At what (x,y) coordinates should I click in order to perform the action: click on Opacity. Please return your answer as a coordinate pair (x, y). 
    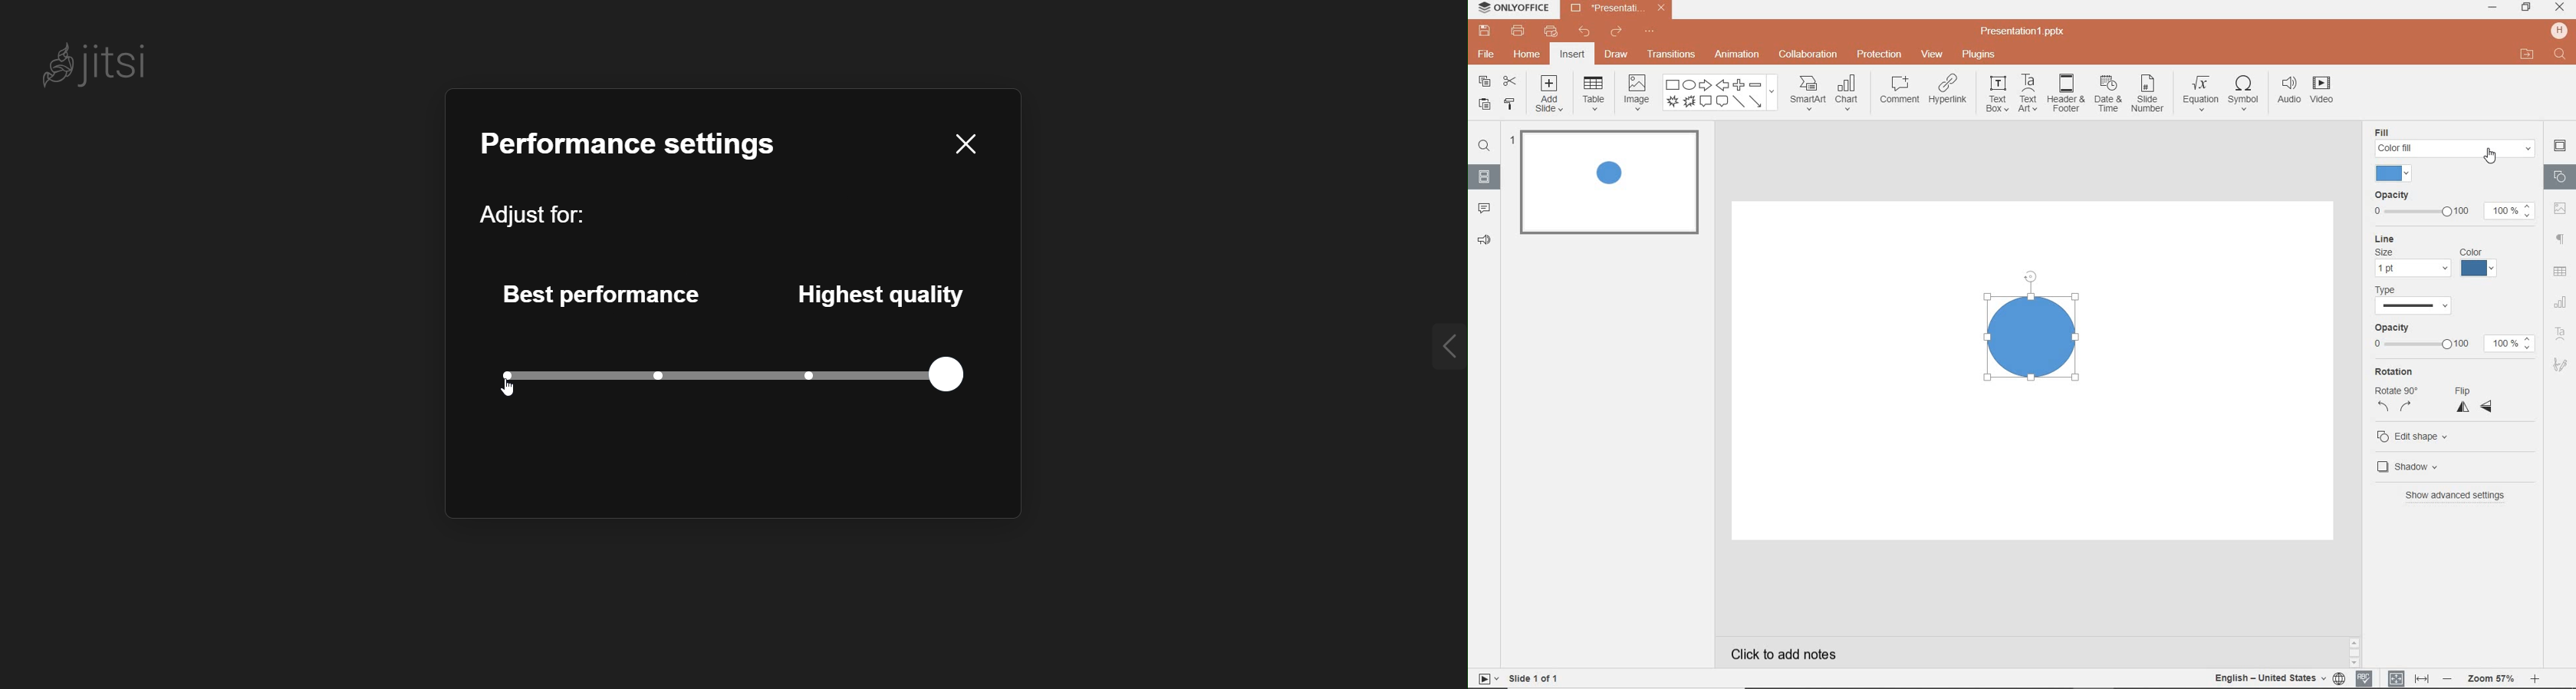
    Looking at the image, I should click on (2455, 193).